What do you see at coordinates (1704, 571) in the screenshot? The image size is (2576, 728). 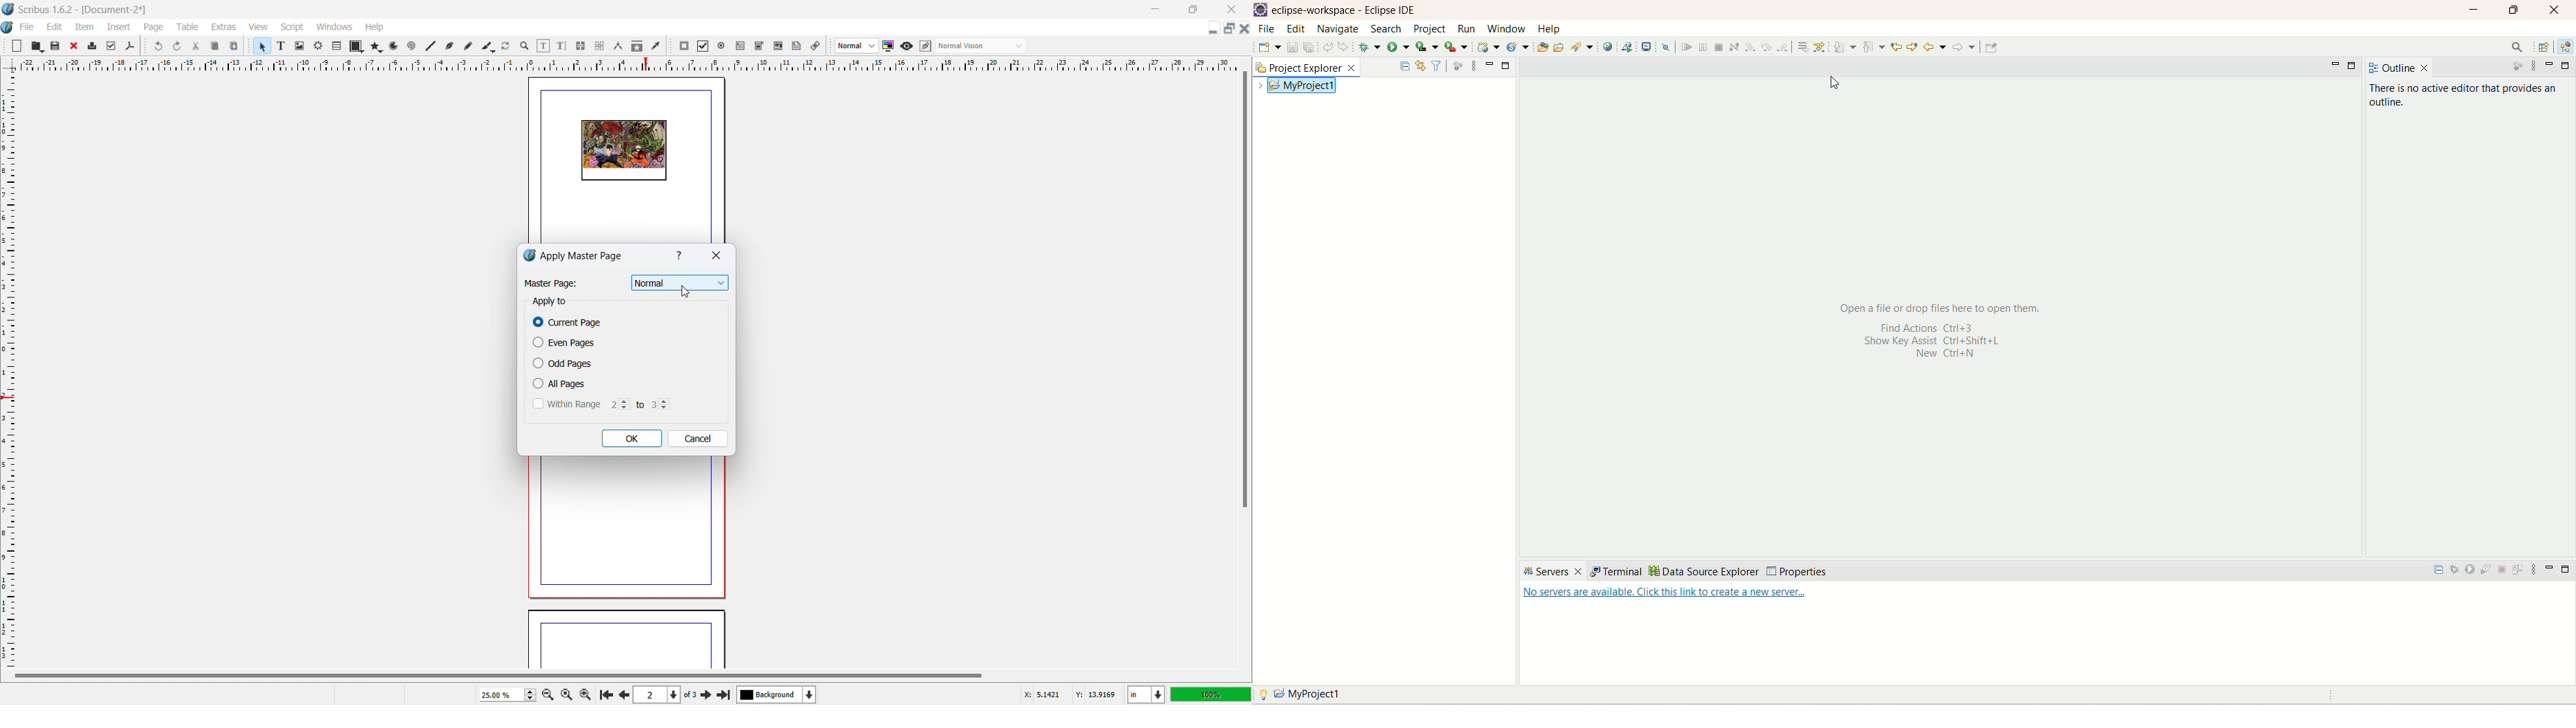 I see `data source explorer` at bounding box center [1704, 571].